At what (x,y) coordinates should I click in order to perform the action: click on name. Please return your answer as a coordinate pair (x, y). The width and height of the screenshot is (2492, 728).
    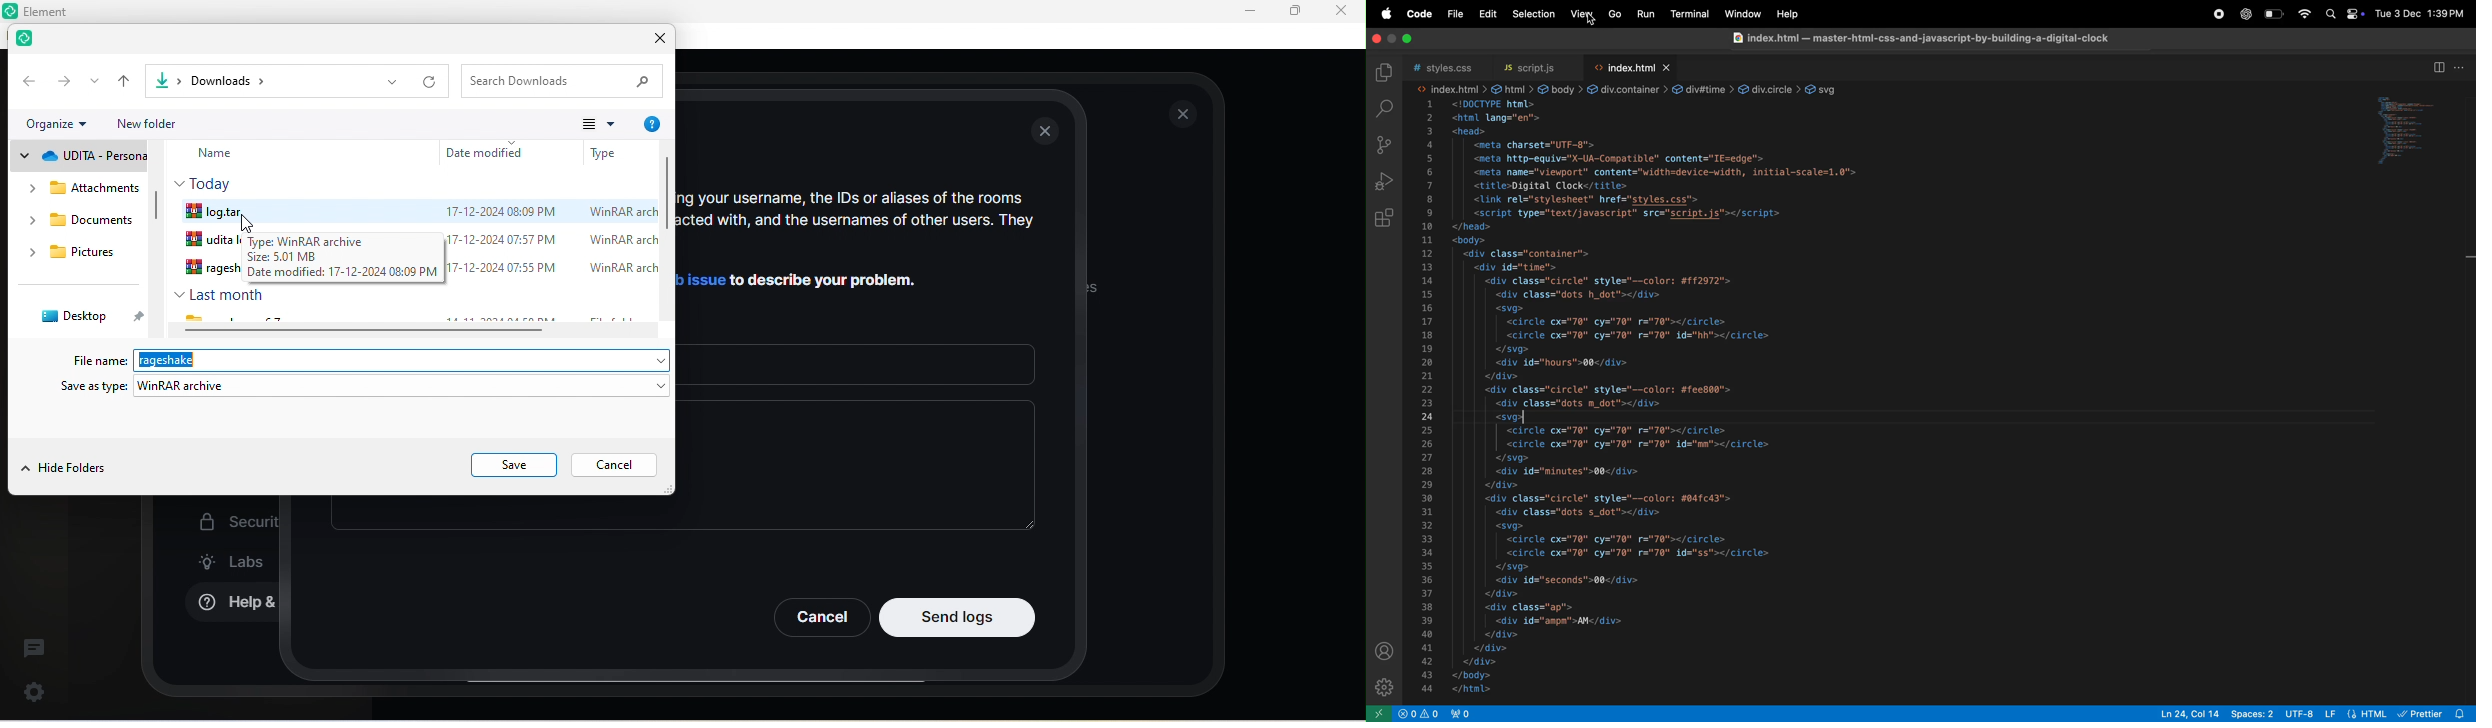
    Looking at the image, I should click on (230, 154).